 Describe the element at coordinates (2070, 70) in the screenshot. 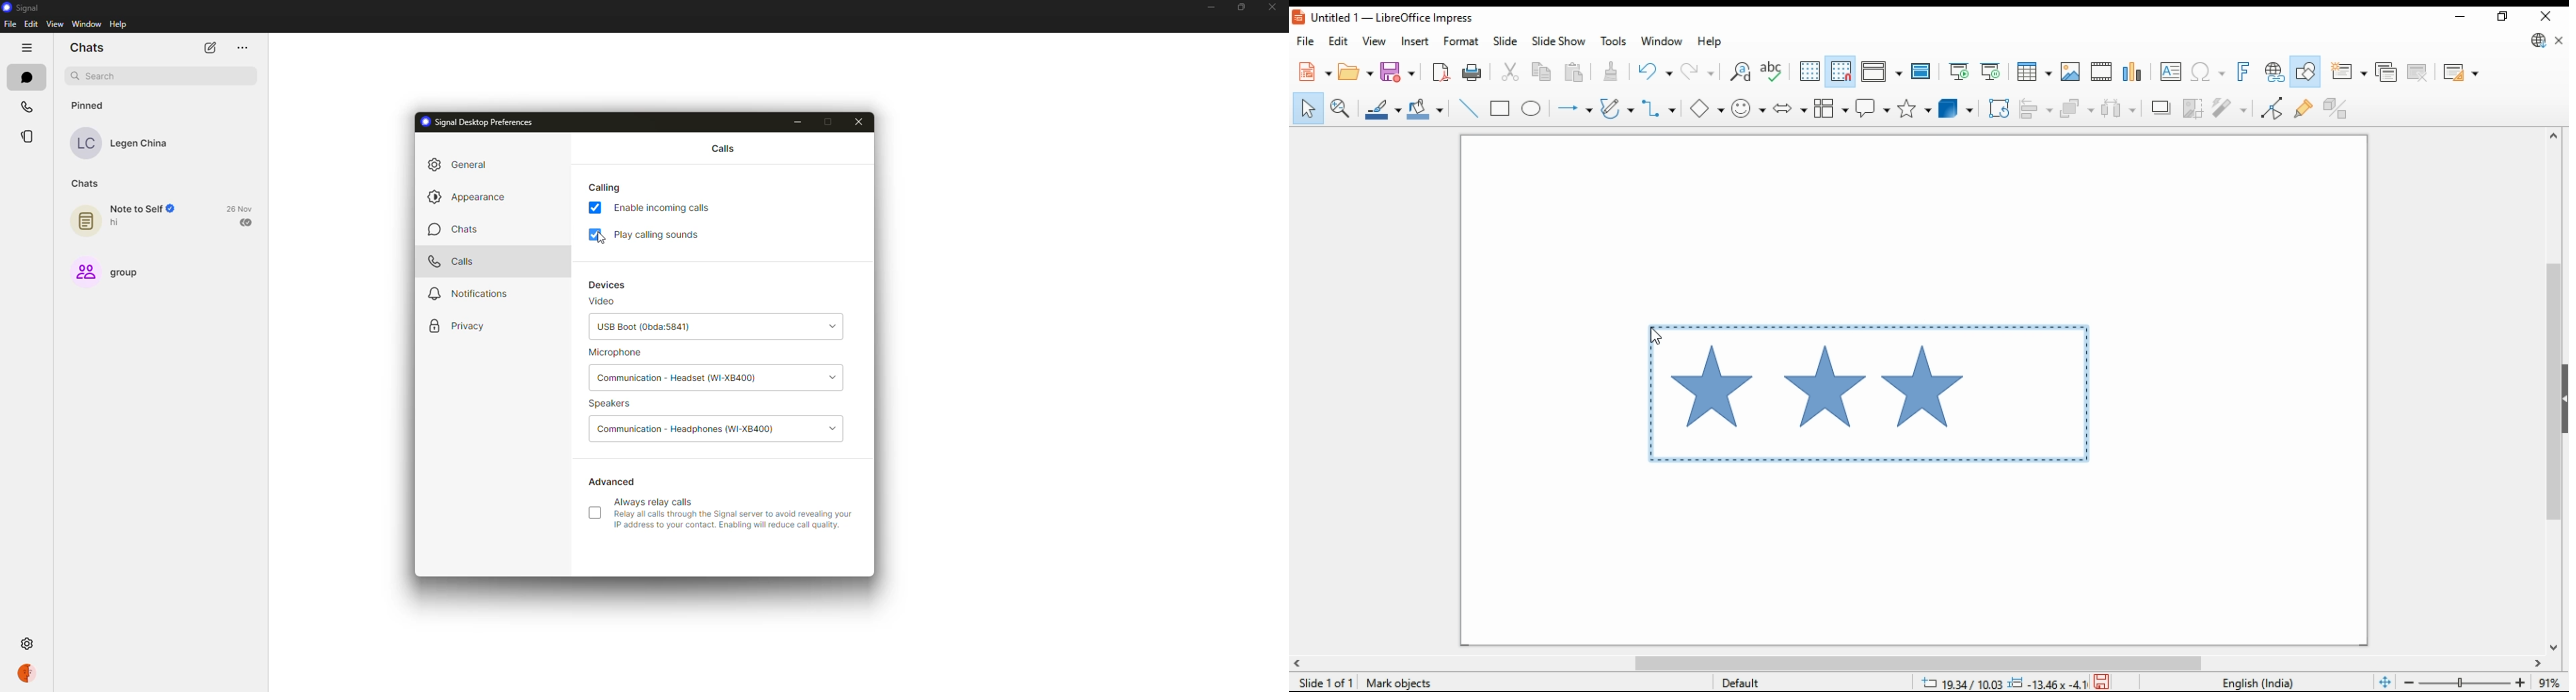

I see `insert image` at that location.